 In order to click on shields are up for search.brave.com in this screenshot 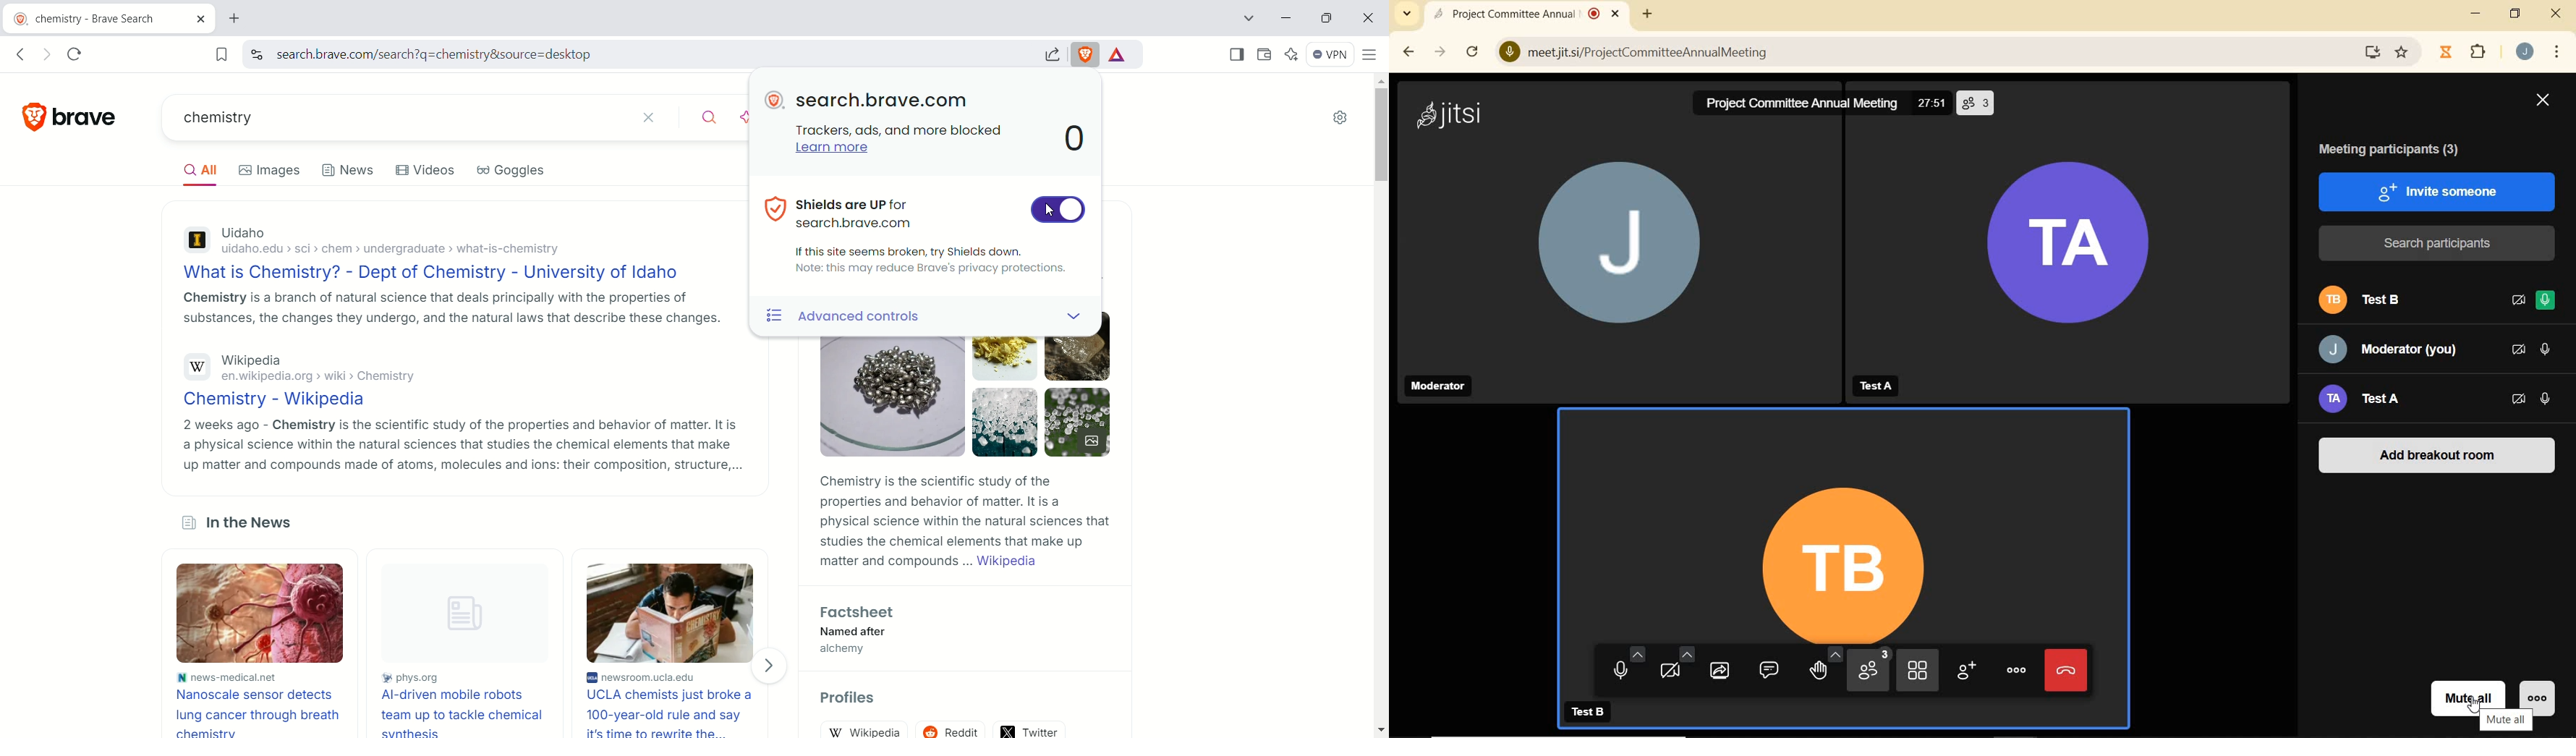, I will do `click(845, 213)`.